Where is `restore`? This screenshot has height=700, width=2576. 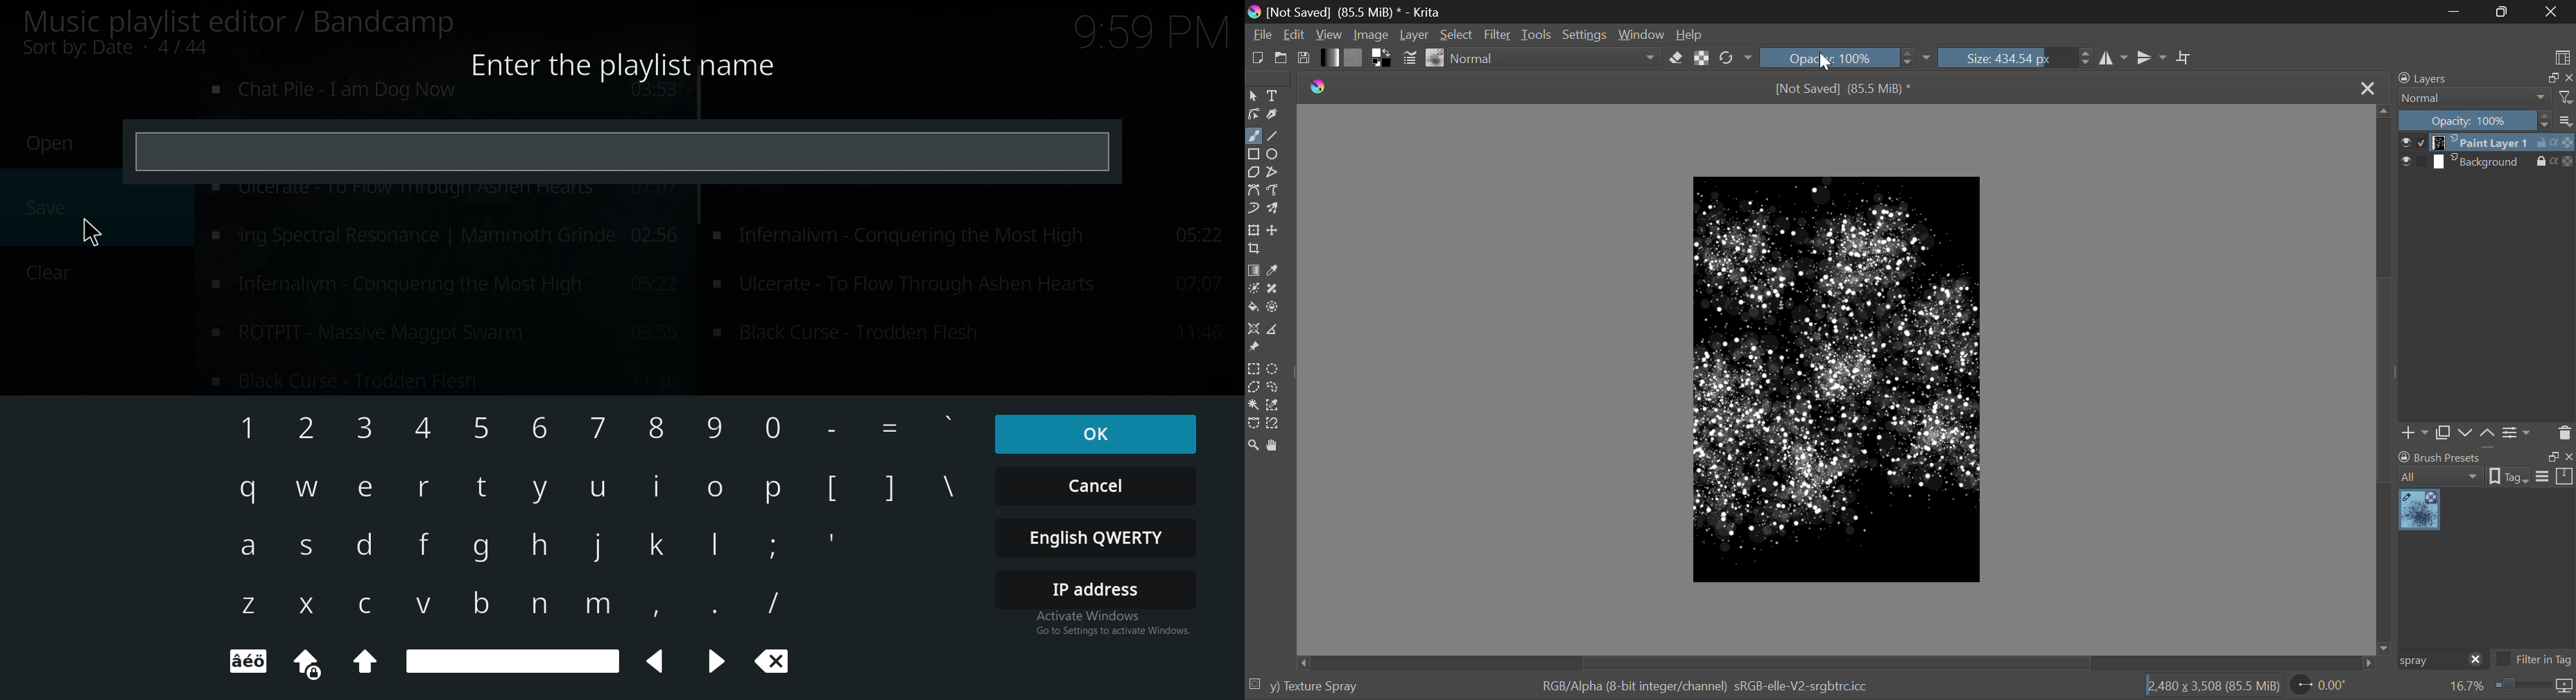
restore is located at coordinates (2550, 78).